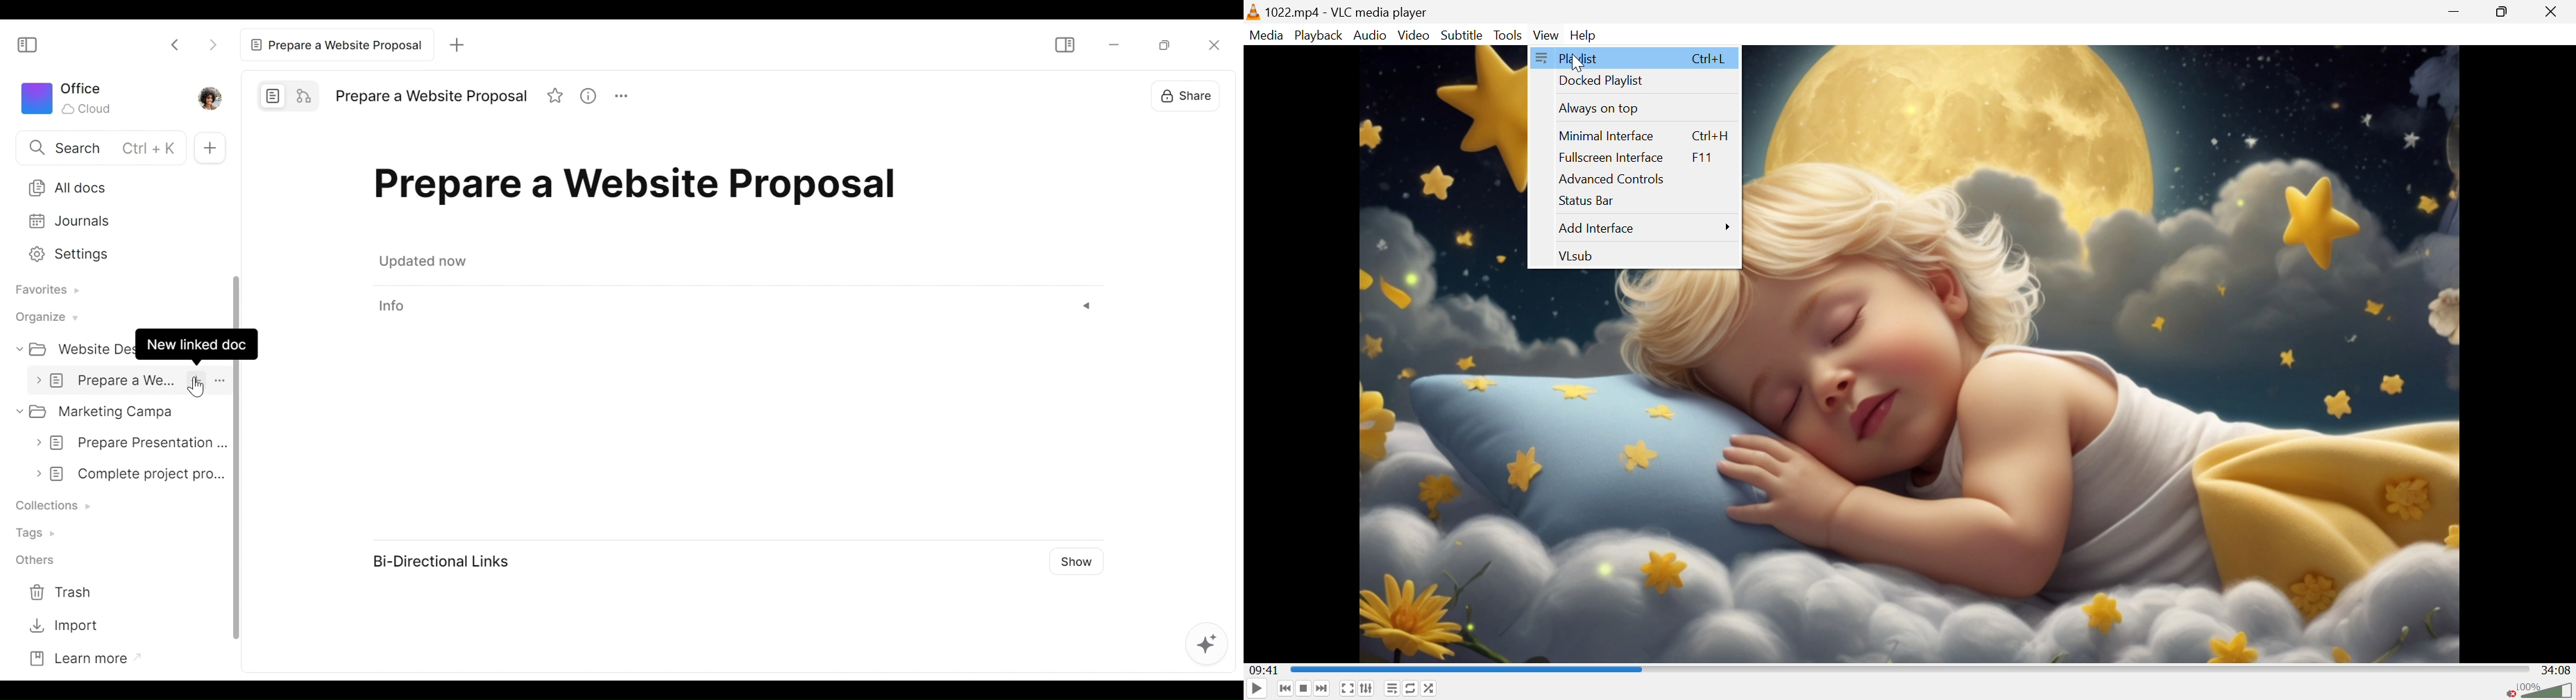  I want to click on Help, so click(1587, 35).